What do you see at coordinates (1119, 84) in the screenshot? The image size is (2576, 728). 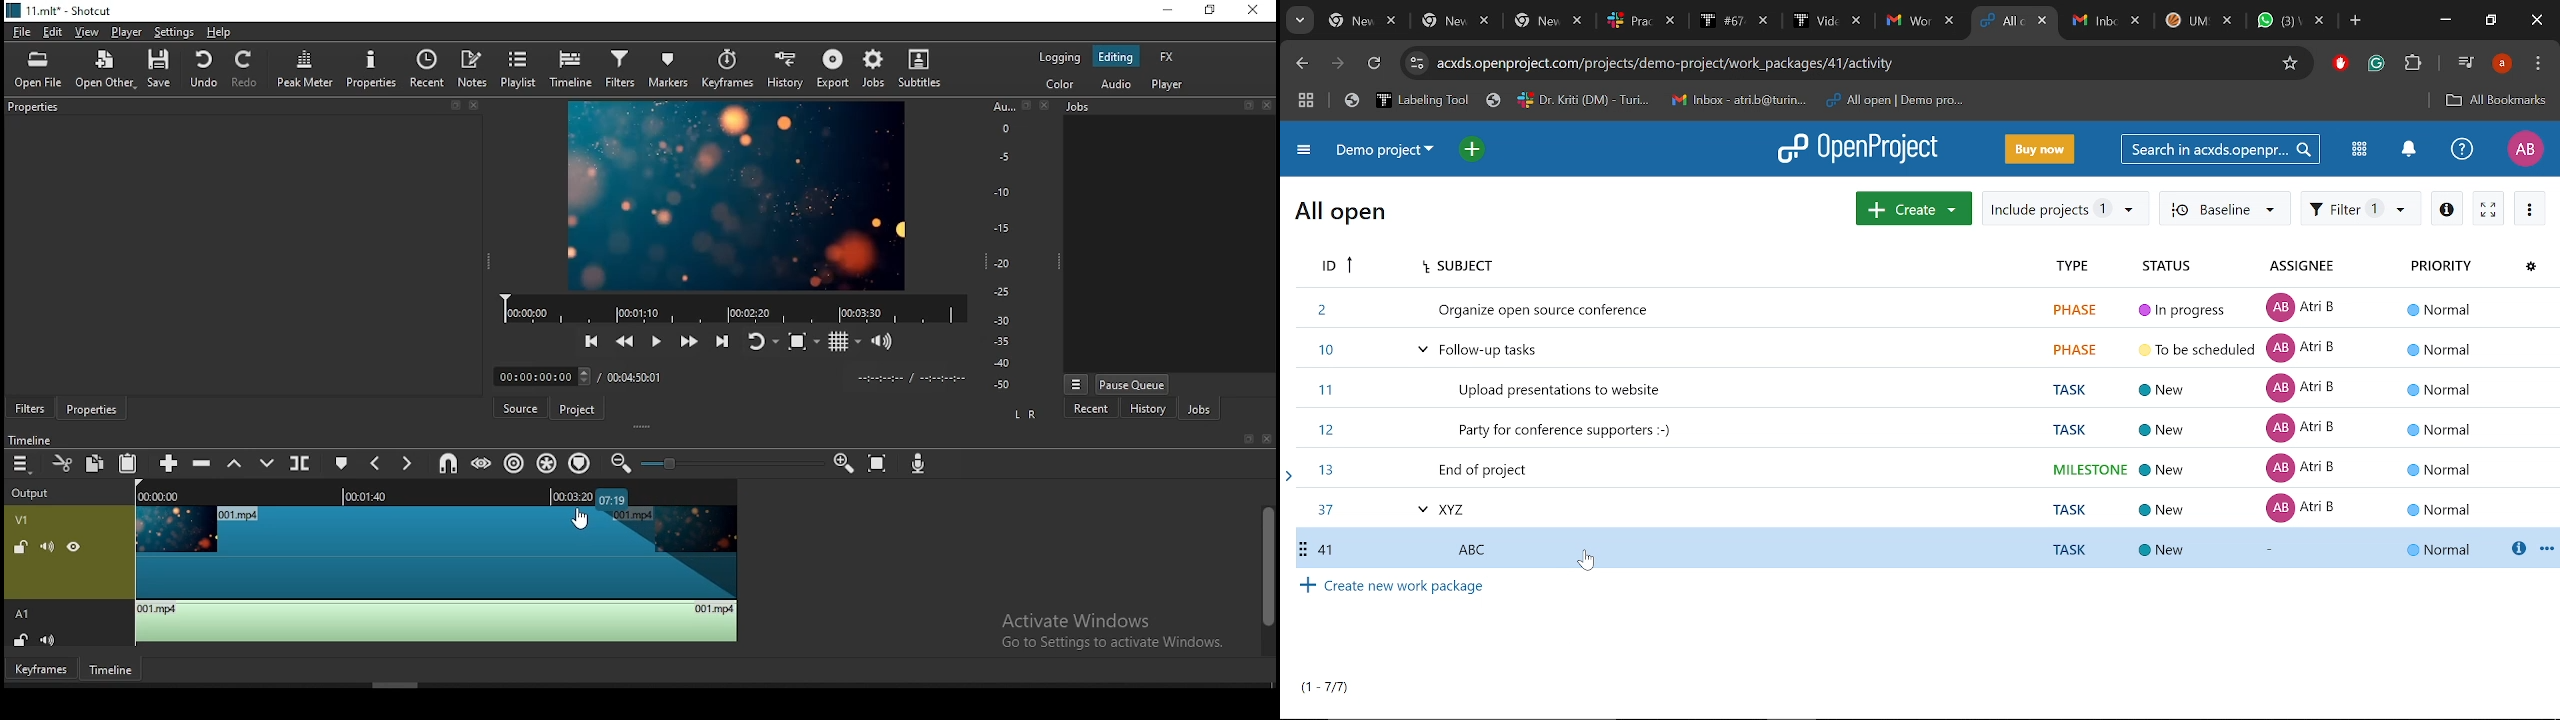 I see `audio` at bounding box center [1119, 84].